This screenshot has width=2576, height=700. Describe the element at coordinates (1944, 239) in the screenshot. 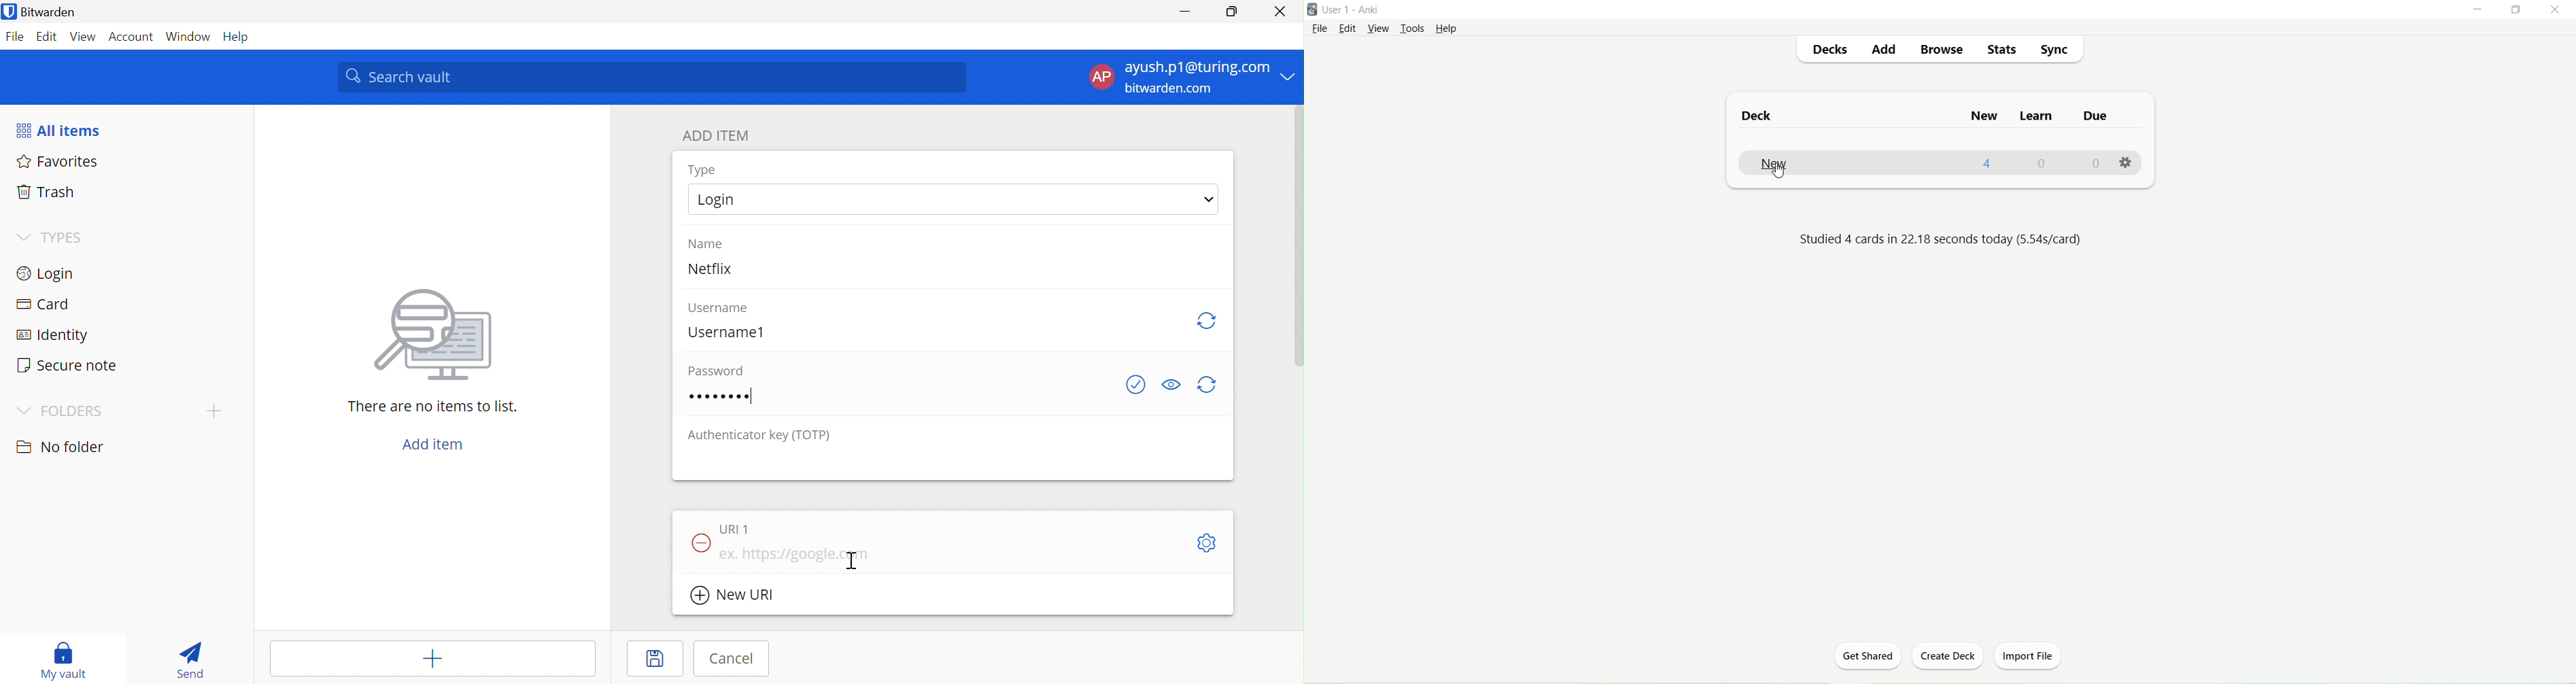

I see `Studied 4 cards in 22.18 seconds today (5.54s/card)` at that location.